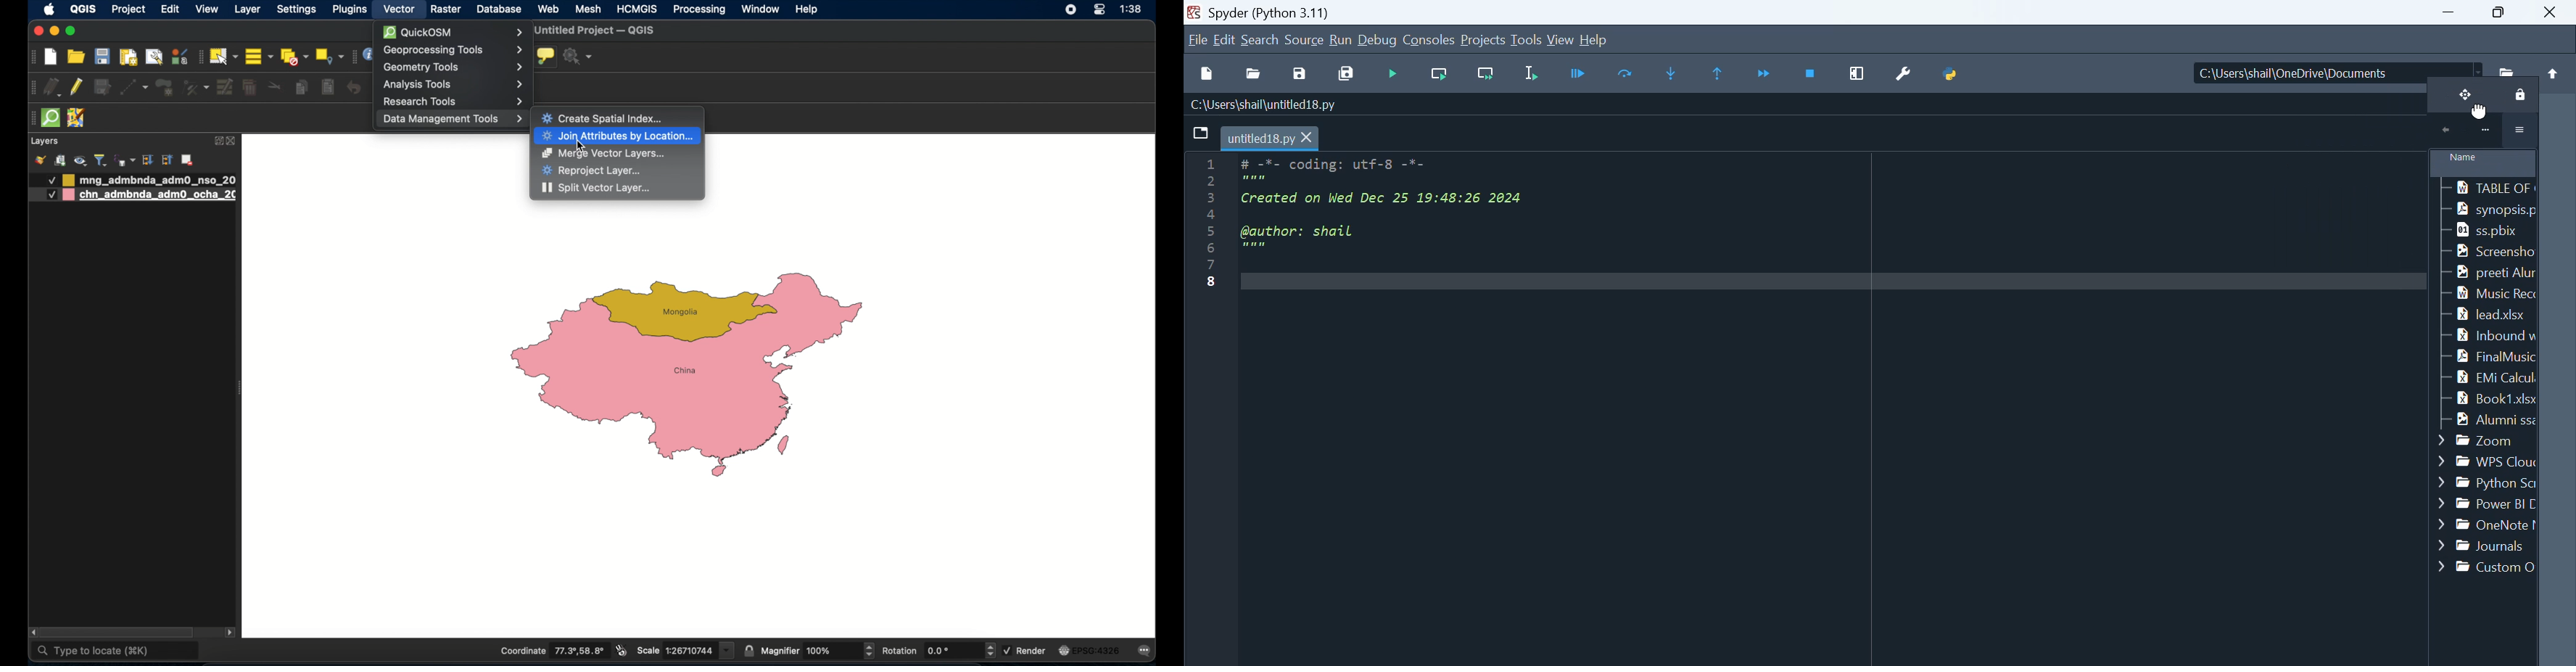 The image size is (2576, 672). I want to click on icon, so click(2482, 131).